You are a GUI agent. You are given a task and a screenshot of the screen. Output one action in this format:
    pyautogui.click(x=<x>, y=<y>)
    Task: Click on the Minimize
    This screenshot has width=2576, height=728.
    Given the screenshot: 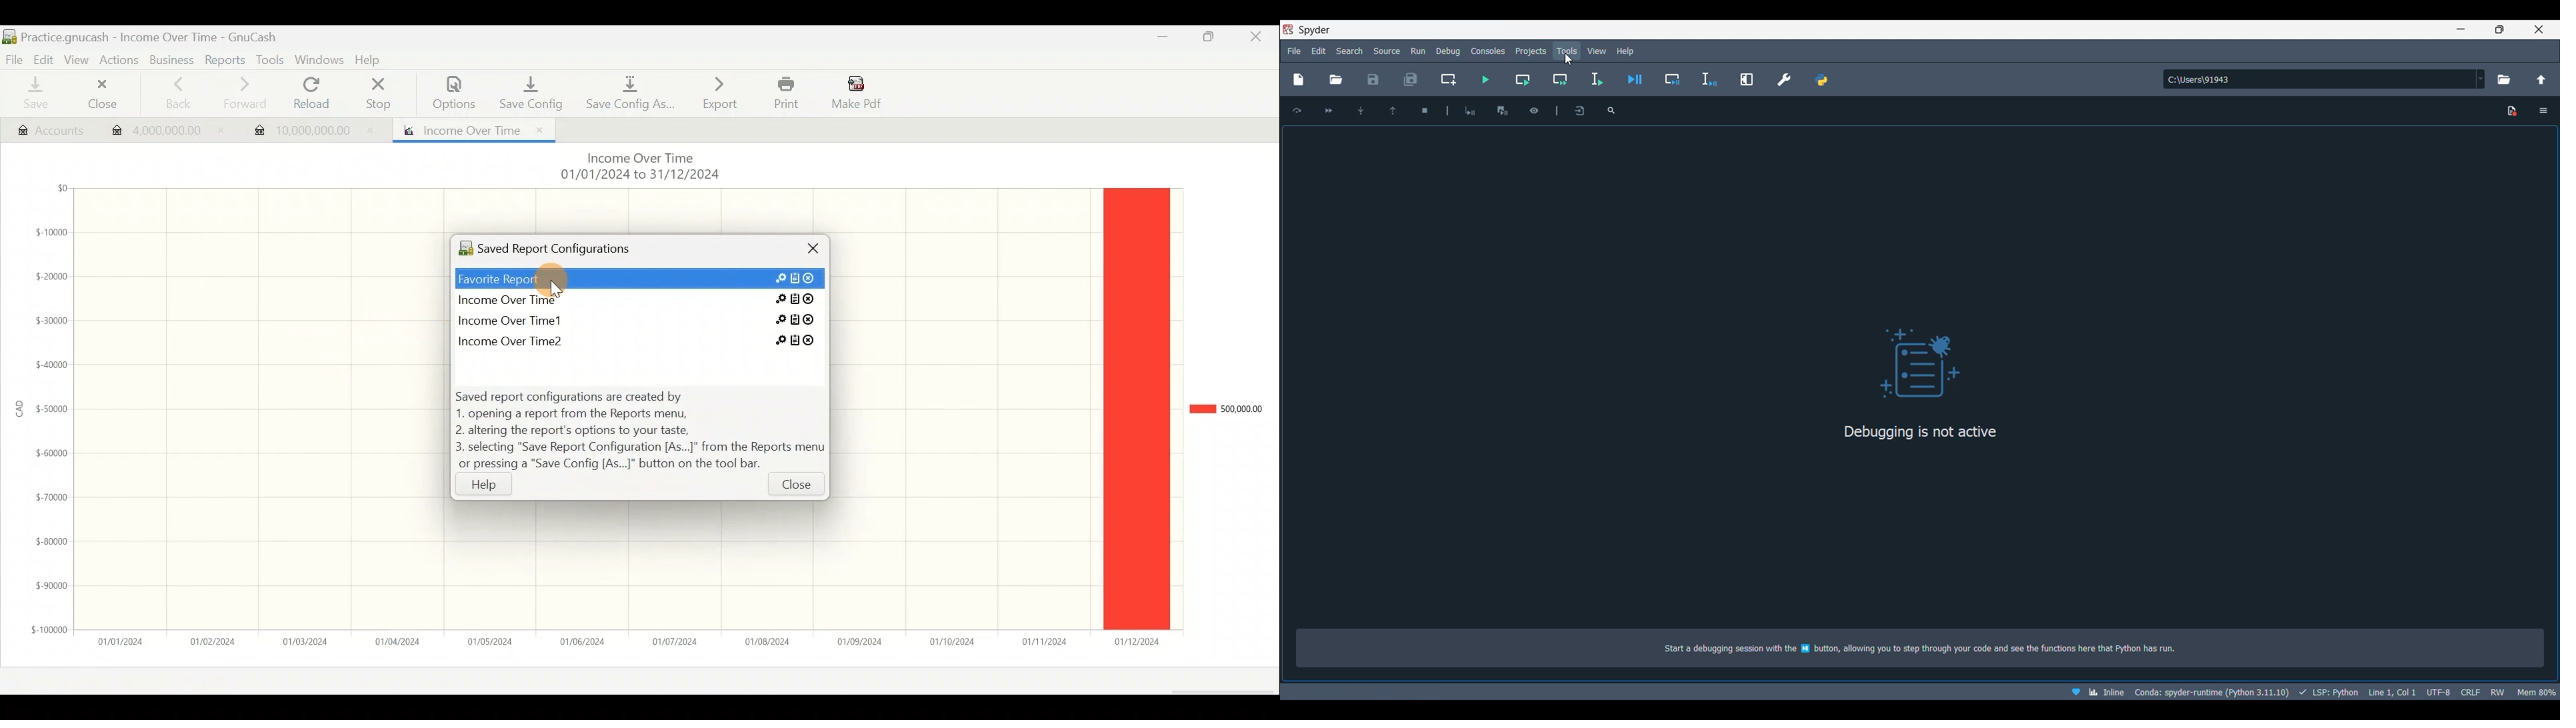 What is the action you would take?
    pyautogui.click(x=1156, y=42)
    